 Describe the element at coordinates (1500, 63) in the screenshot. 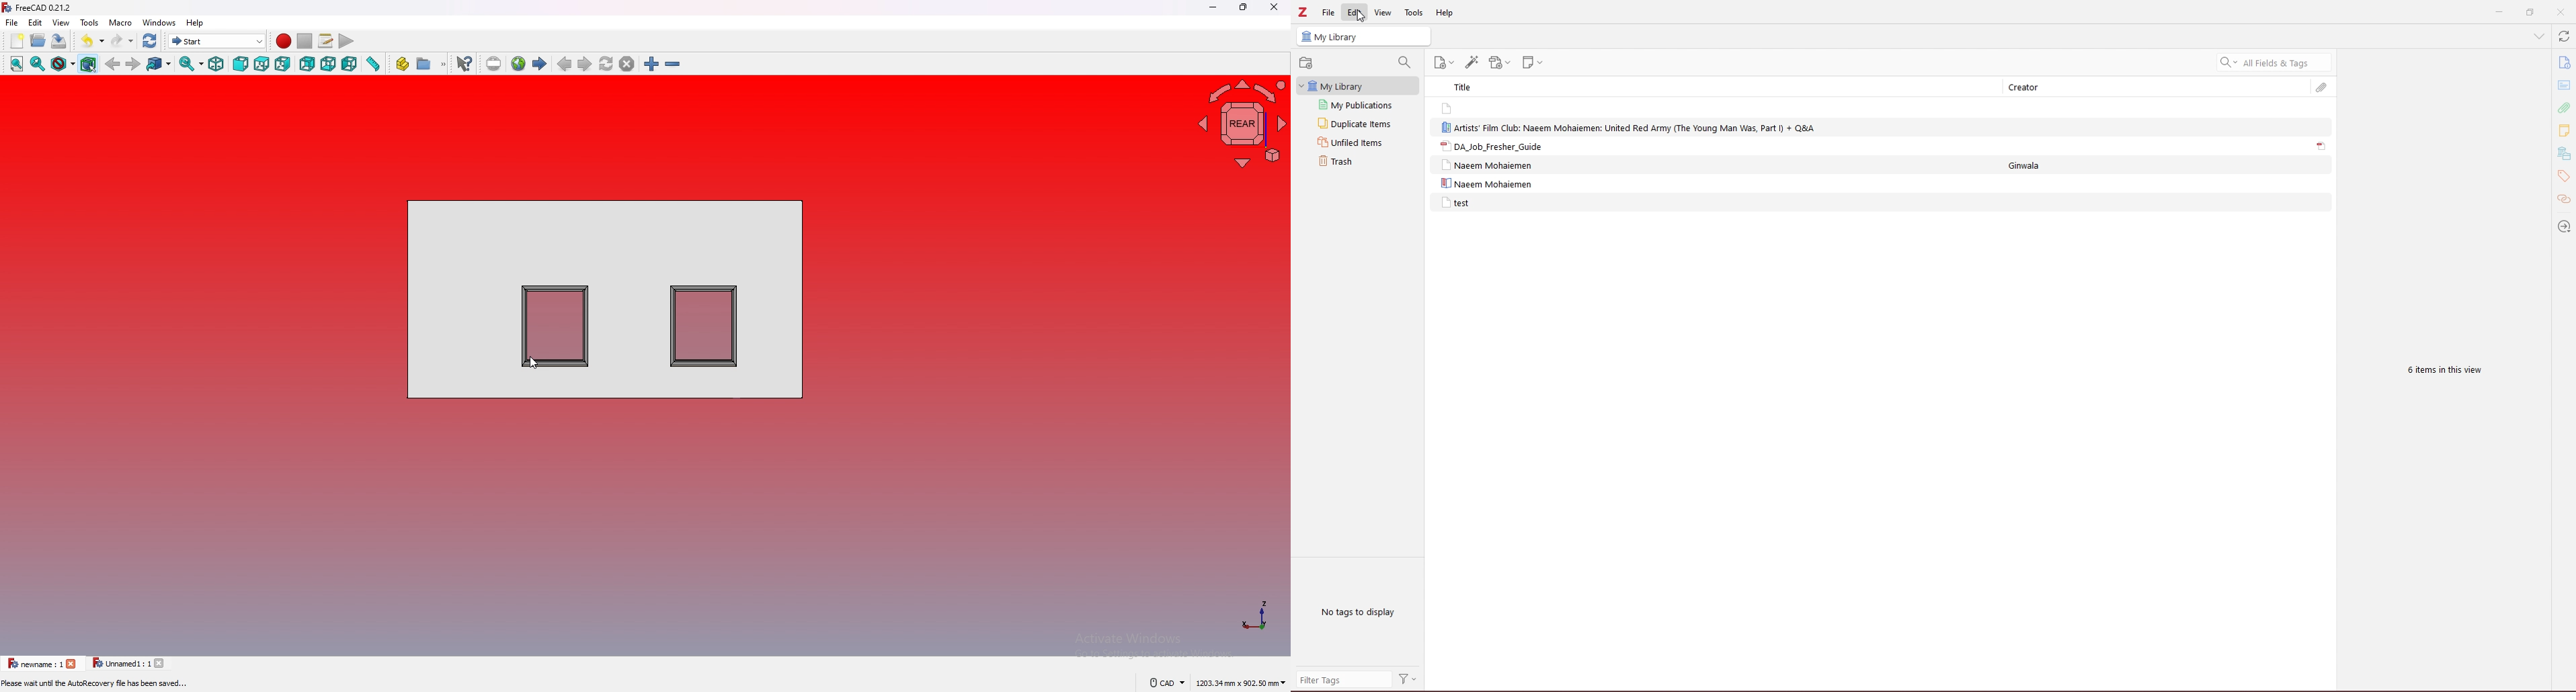

I see `add attachment` at that location.